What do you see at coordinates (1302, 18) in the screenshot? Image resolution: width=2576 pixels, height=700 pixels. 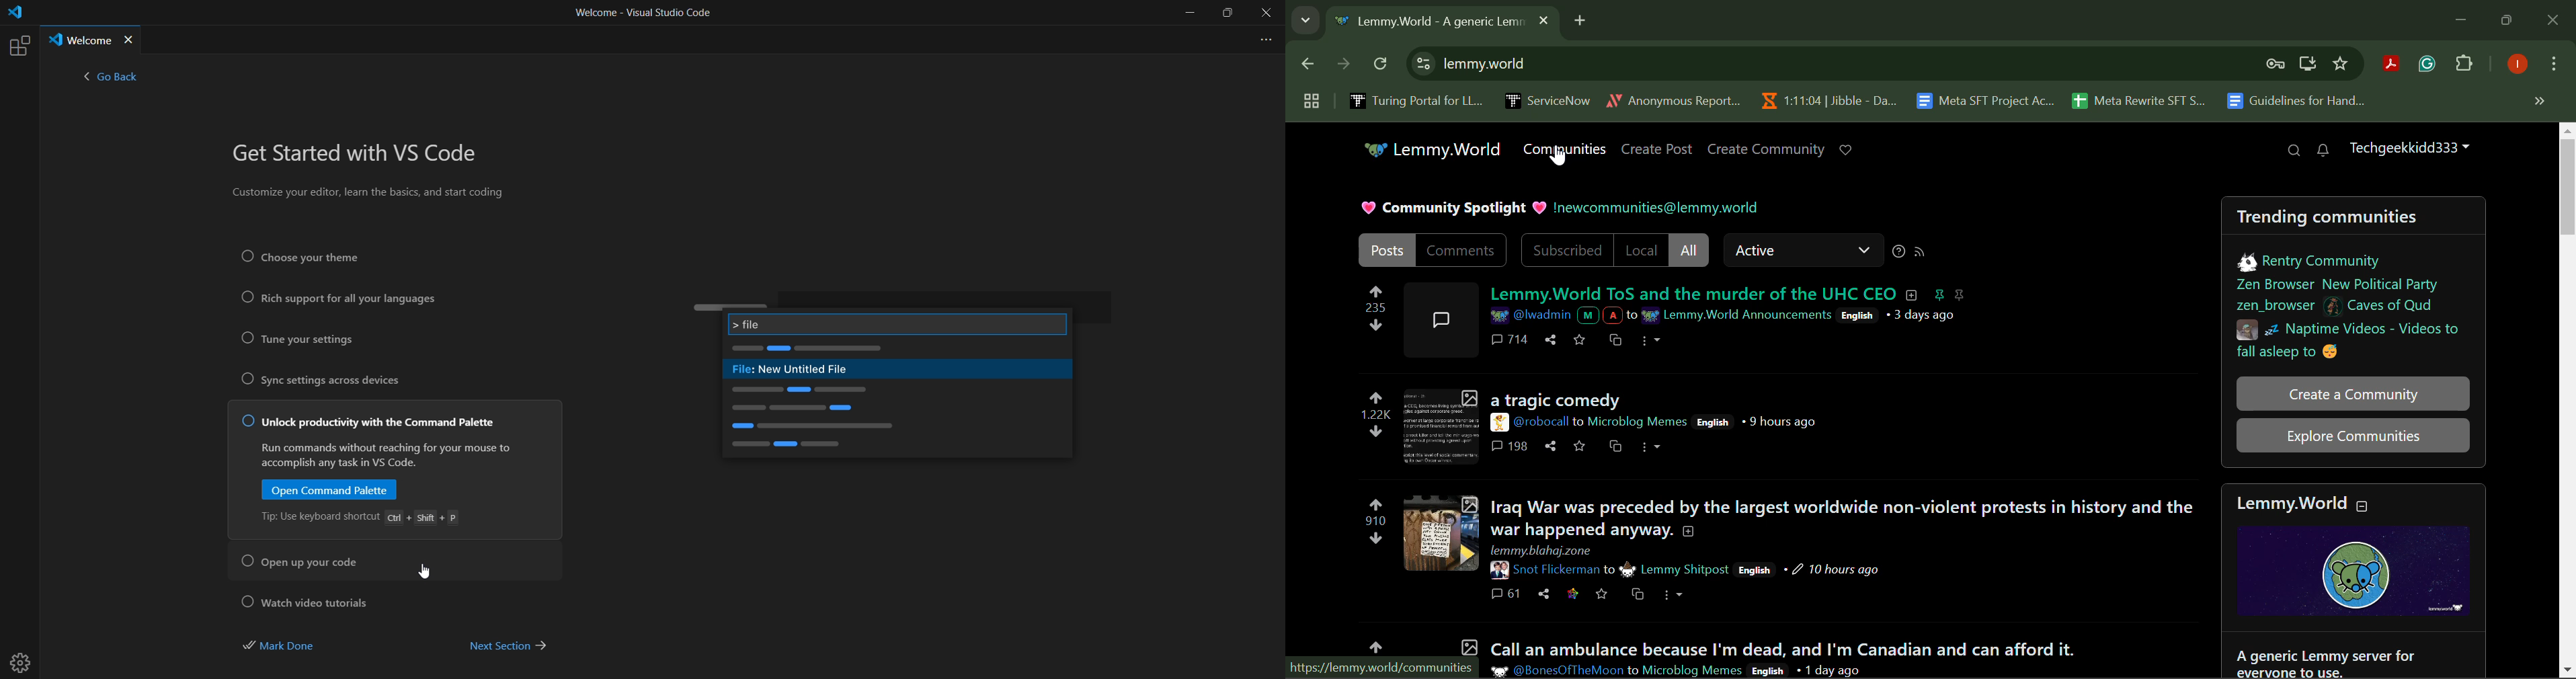 I see `Search Tabs` at bounding box center [1302, 18].